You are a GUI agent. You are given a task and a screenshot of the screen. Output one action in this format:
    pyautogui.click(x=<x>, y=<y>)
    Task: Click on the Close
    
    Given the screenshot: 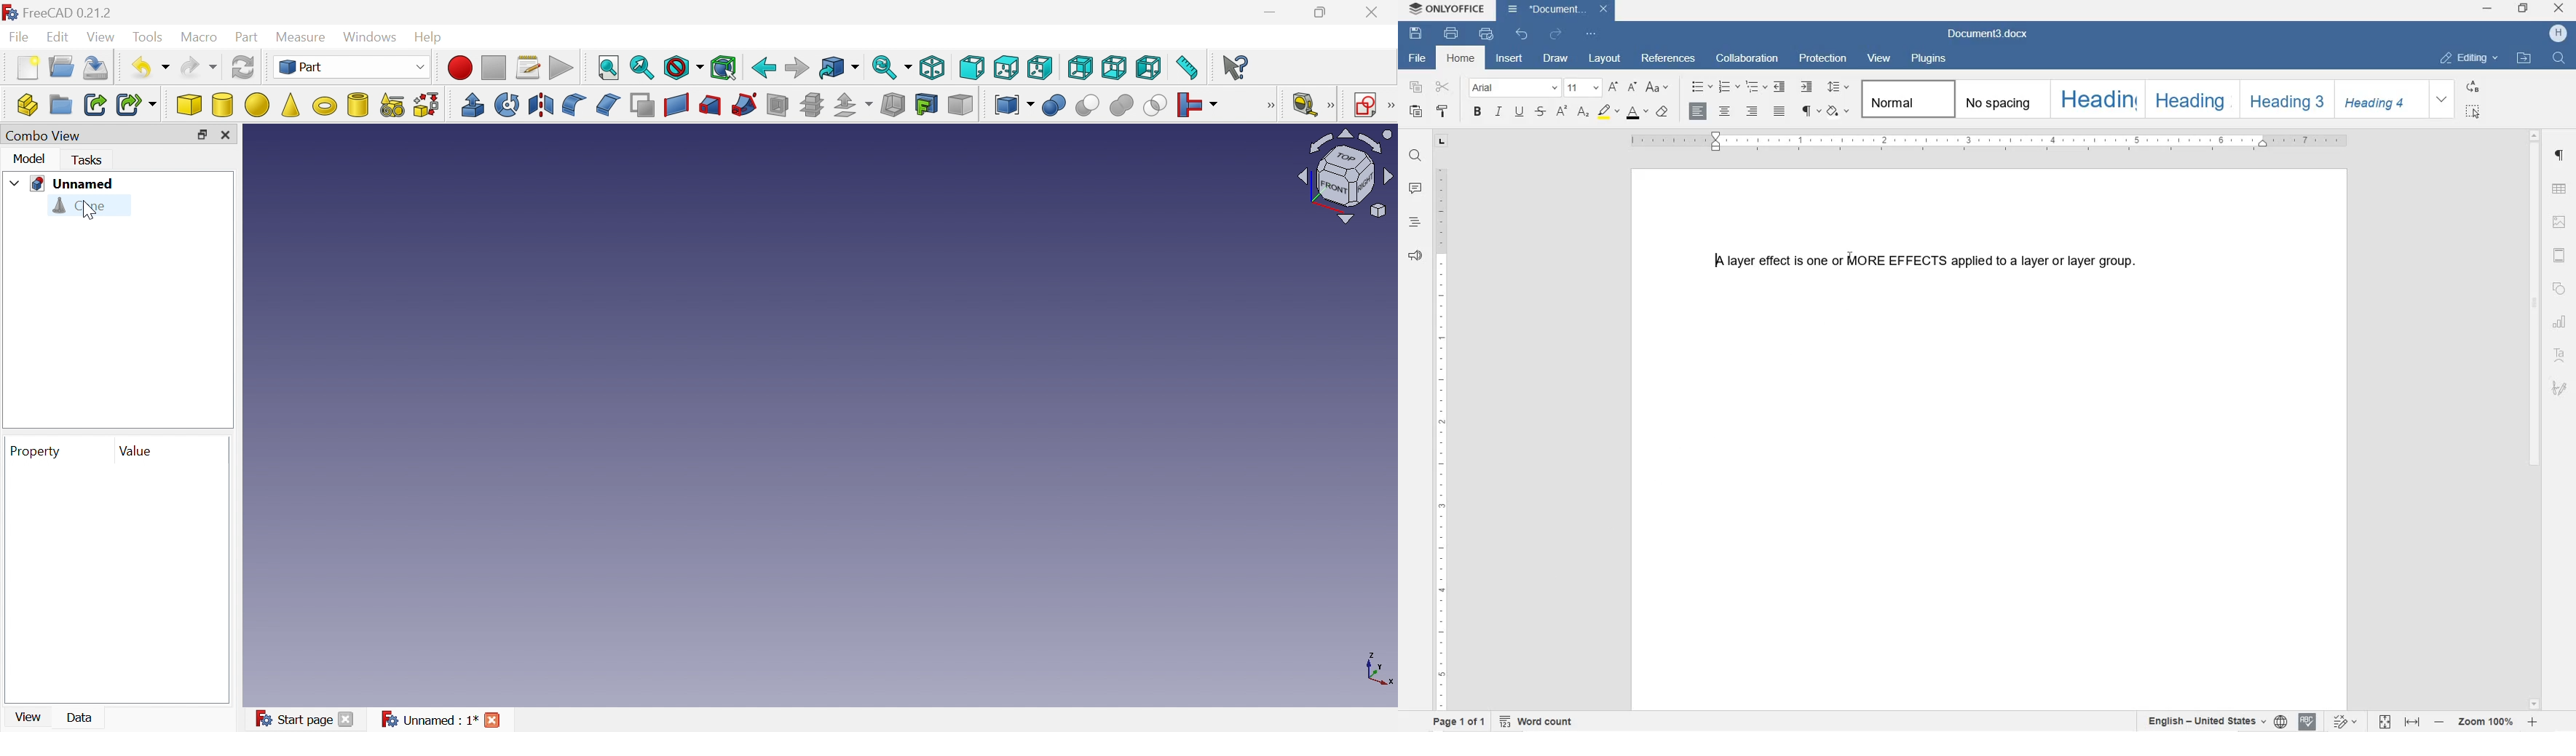 What is the action you would take?
    pyautogui.click(x=493, y=723)
    